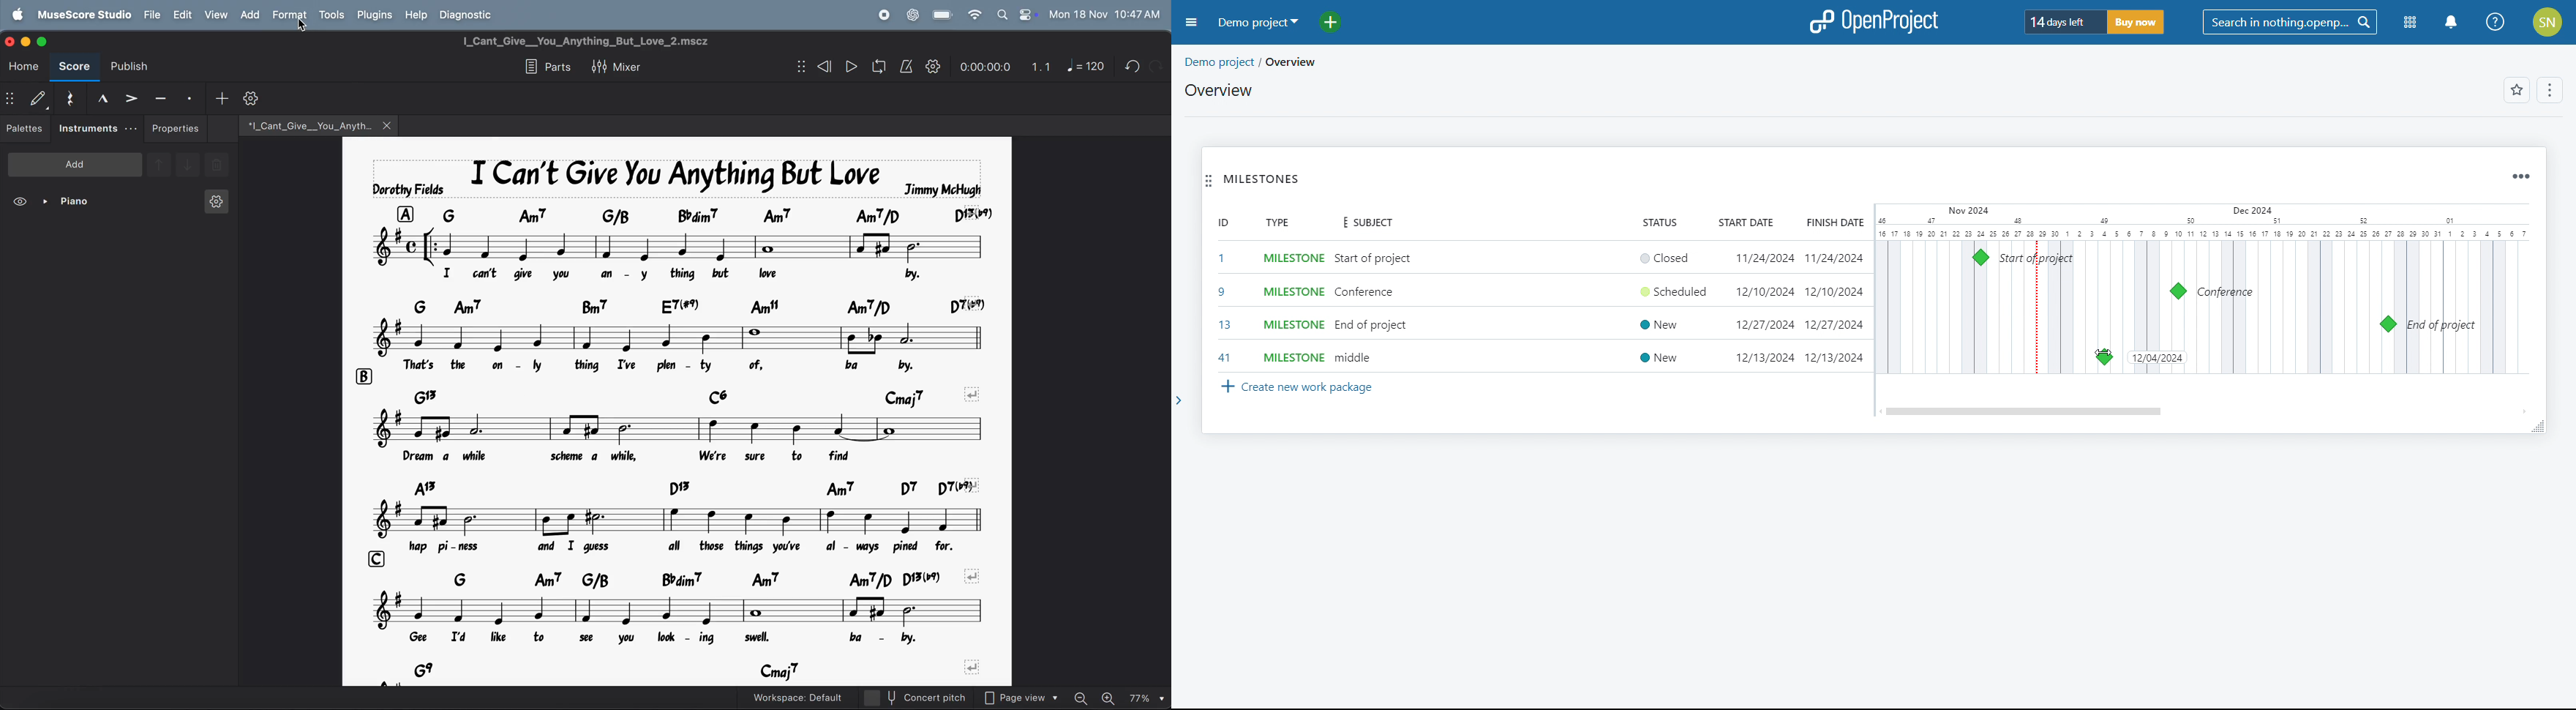 Image resolution: width=2576 pixels, height=728 pixels. Describe the element at coordinates (865, 68) in the screenshot. I see `loop playback` at that location.